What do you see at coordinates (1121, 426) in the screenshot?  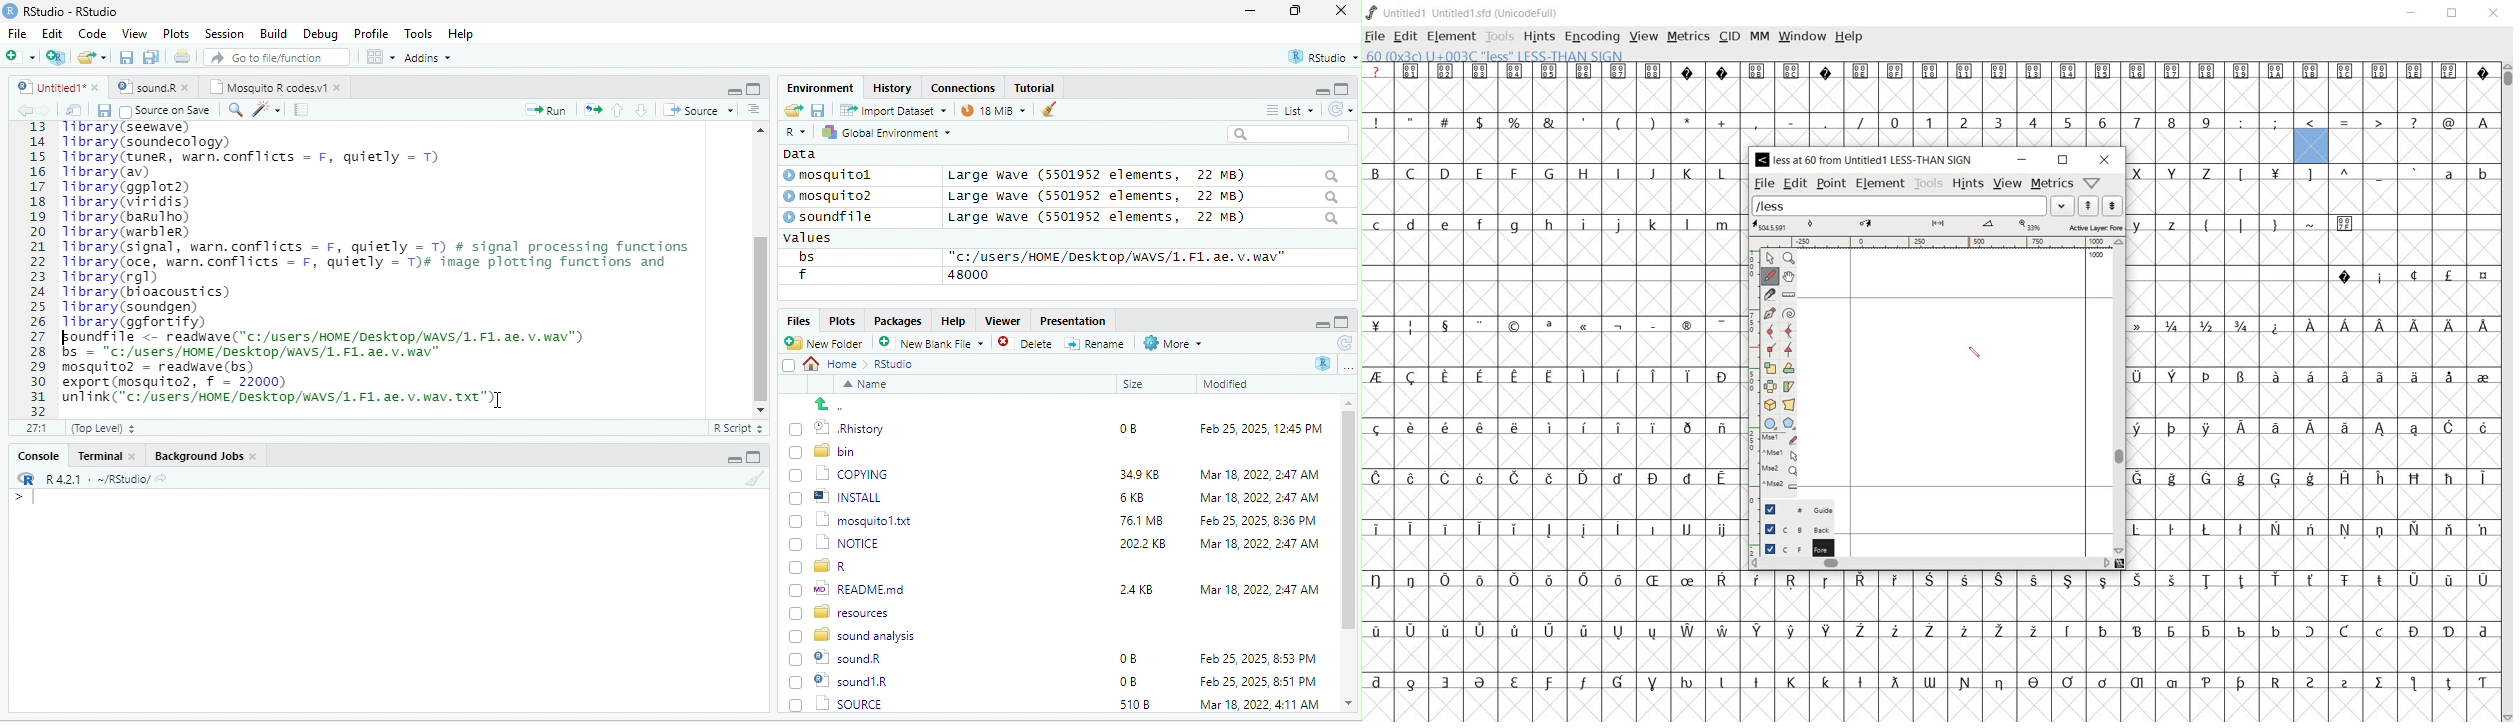 I see `0B` at bounding box center [1121, 426].